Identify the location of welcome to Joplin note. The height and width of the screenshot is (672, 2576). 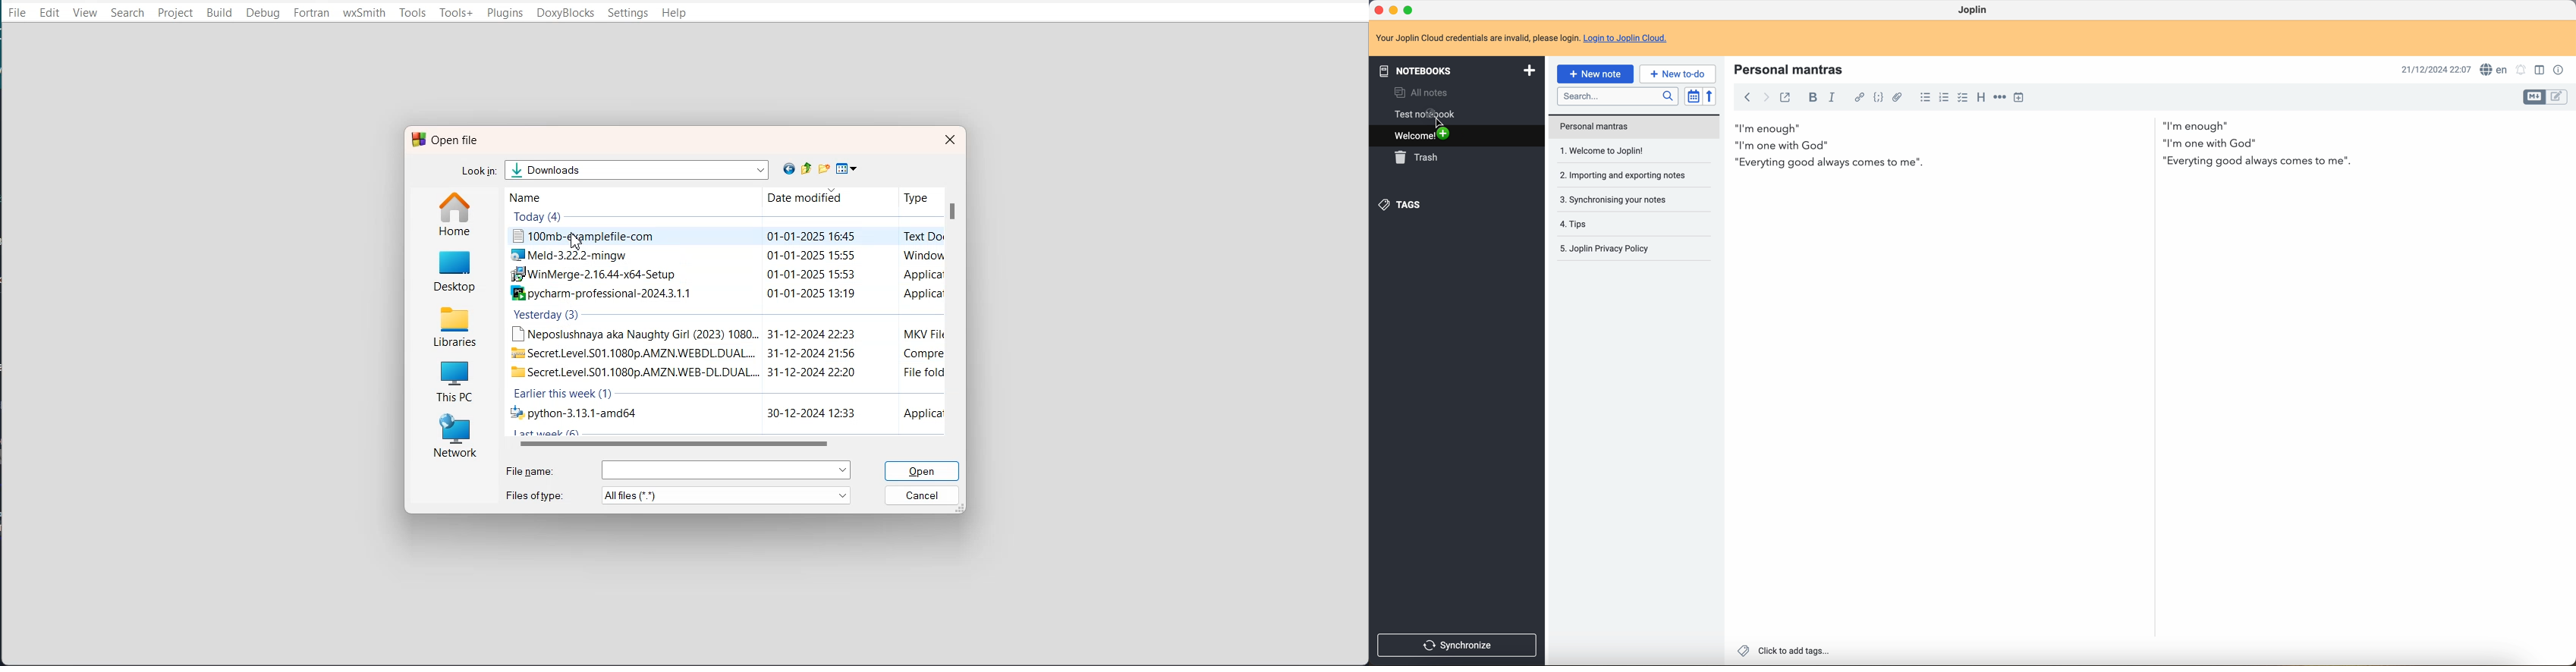
(1615, 153).